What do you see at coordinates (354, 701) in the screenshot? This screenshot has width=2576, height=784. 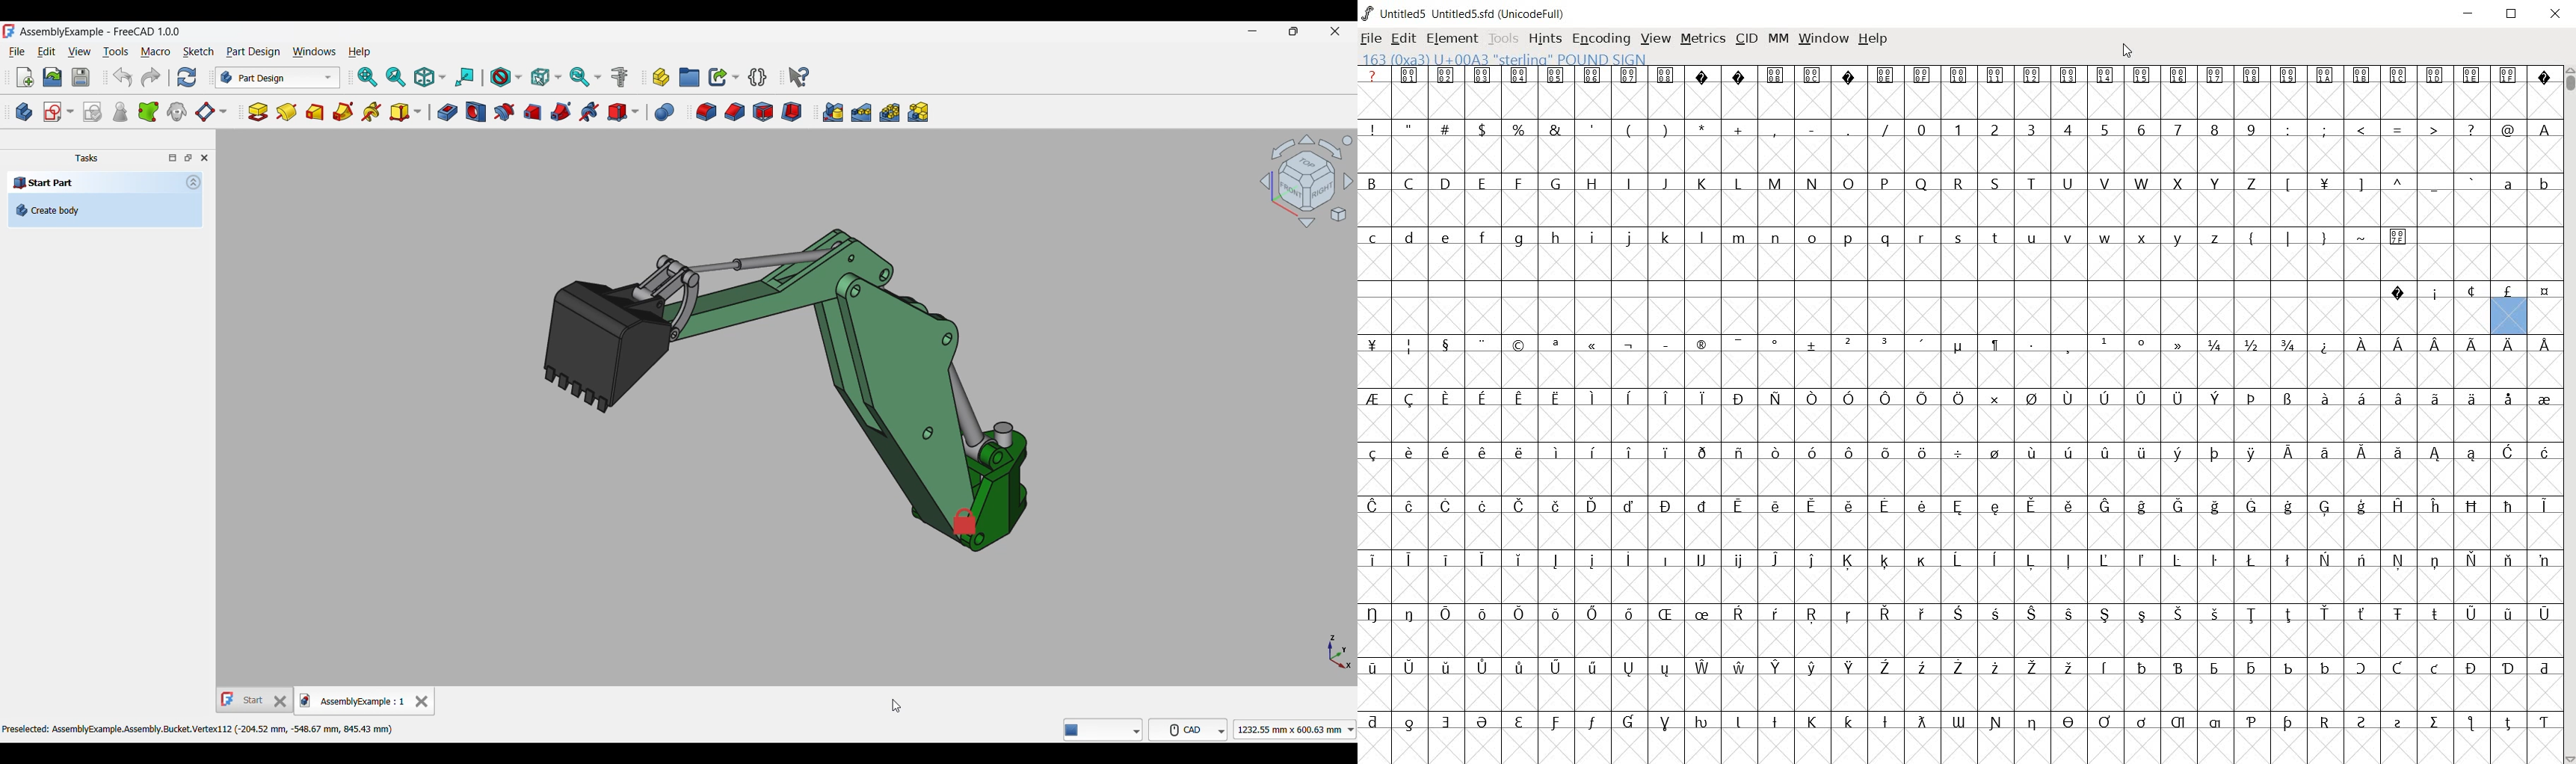 I see `Current tab, highlighted` at bounding box center [354, 701].